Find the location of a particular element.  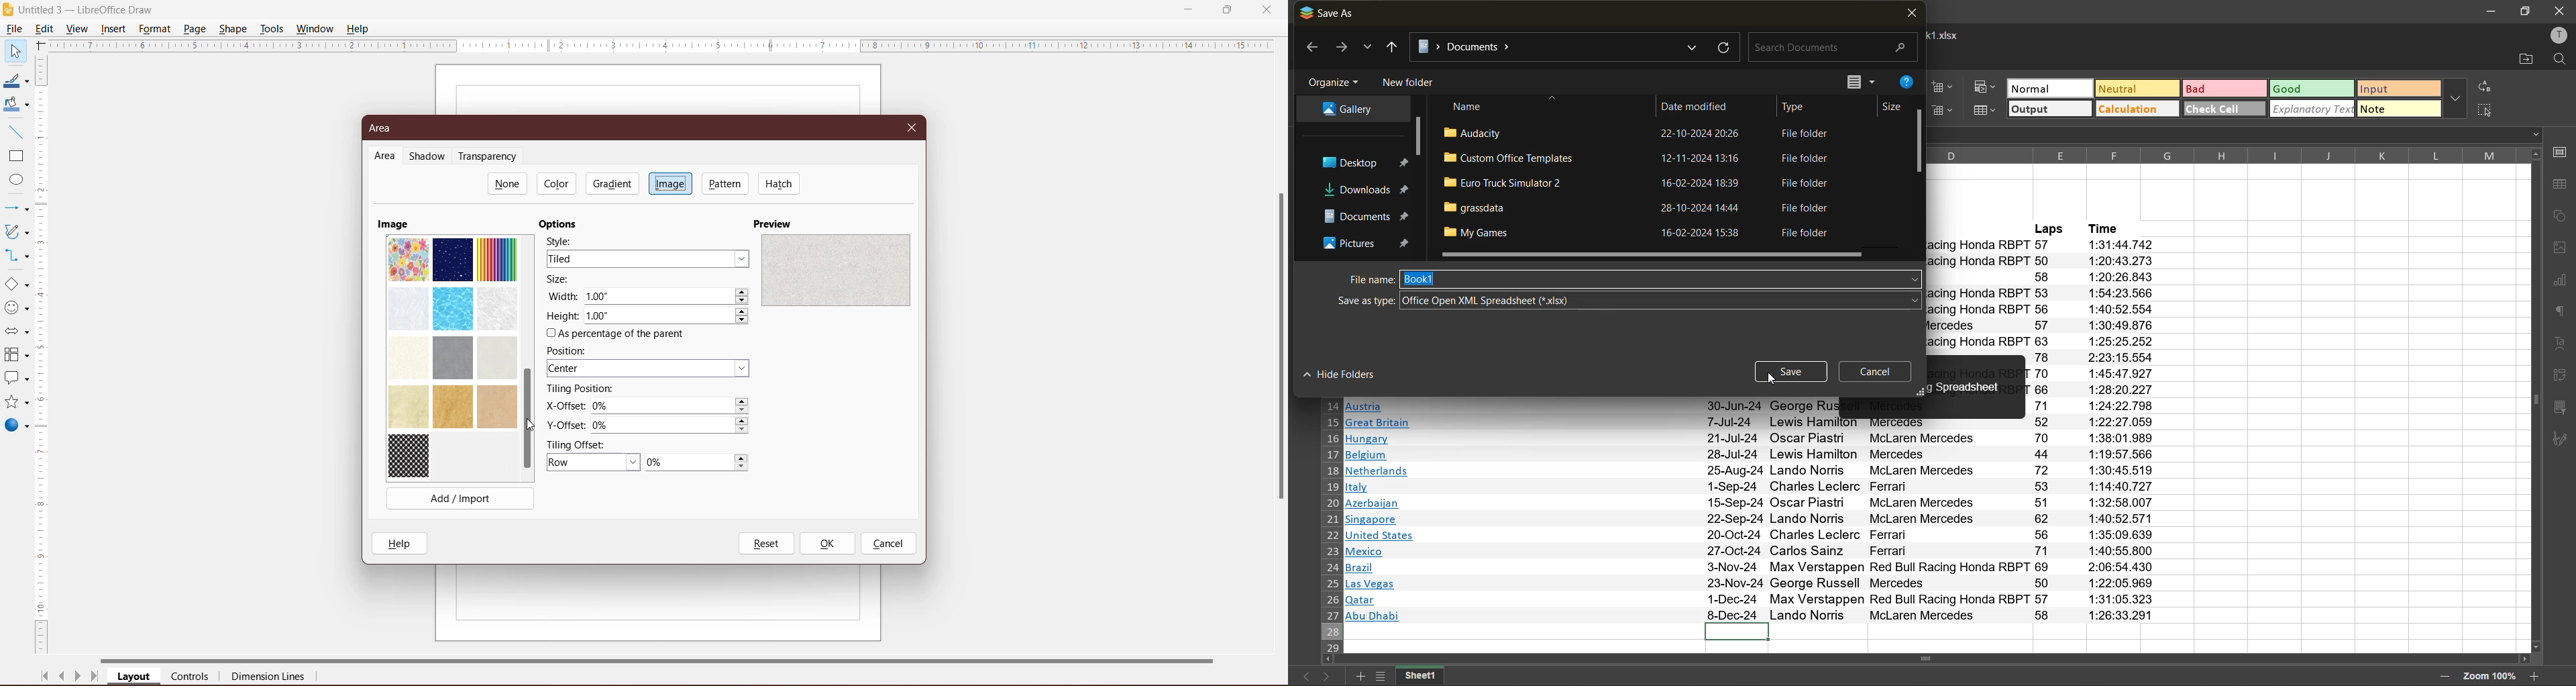

Stars and Banners is located at coordinates (15, 403).